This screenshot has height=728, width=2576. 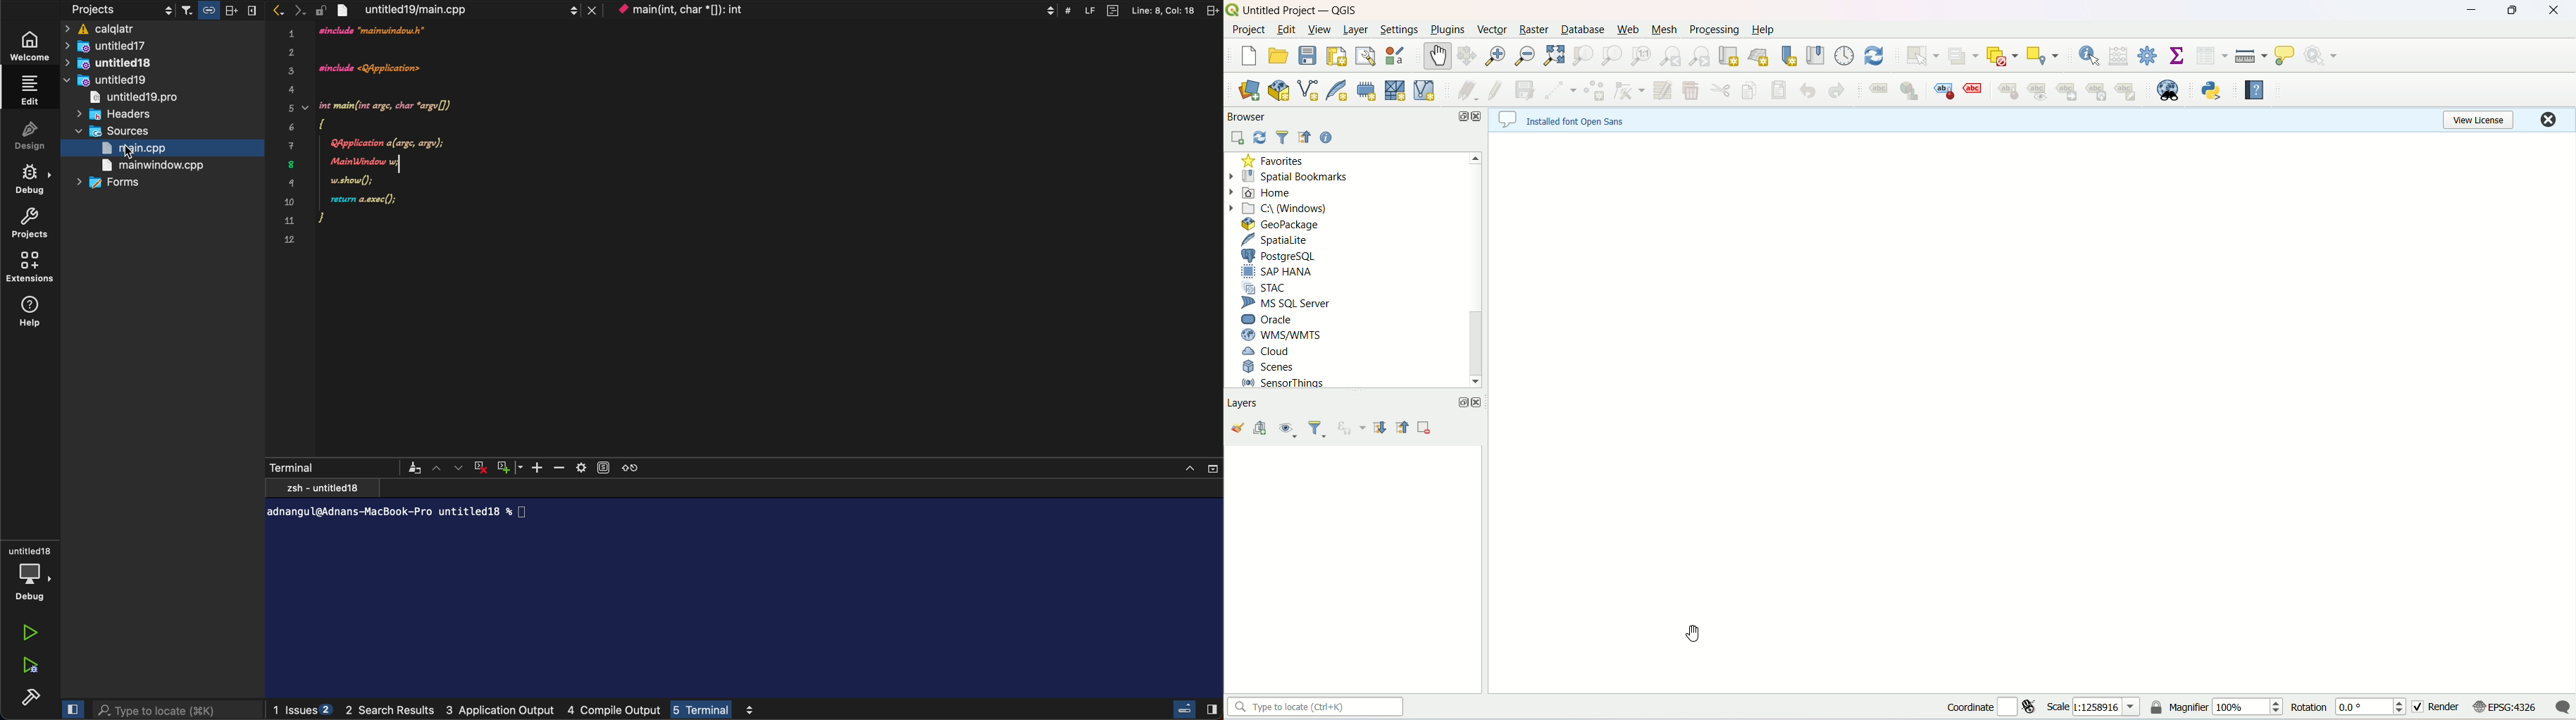 I want to click on untitled project —qgis, so click(x=1317, y=11).